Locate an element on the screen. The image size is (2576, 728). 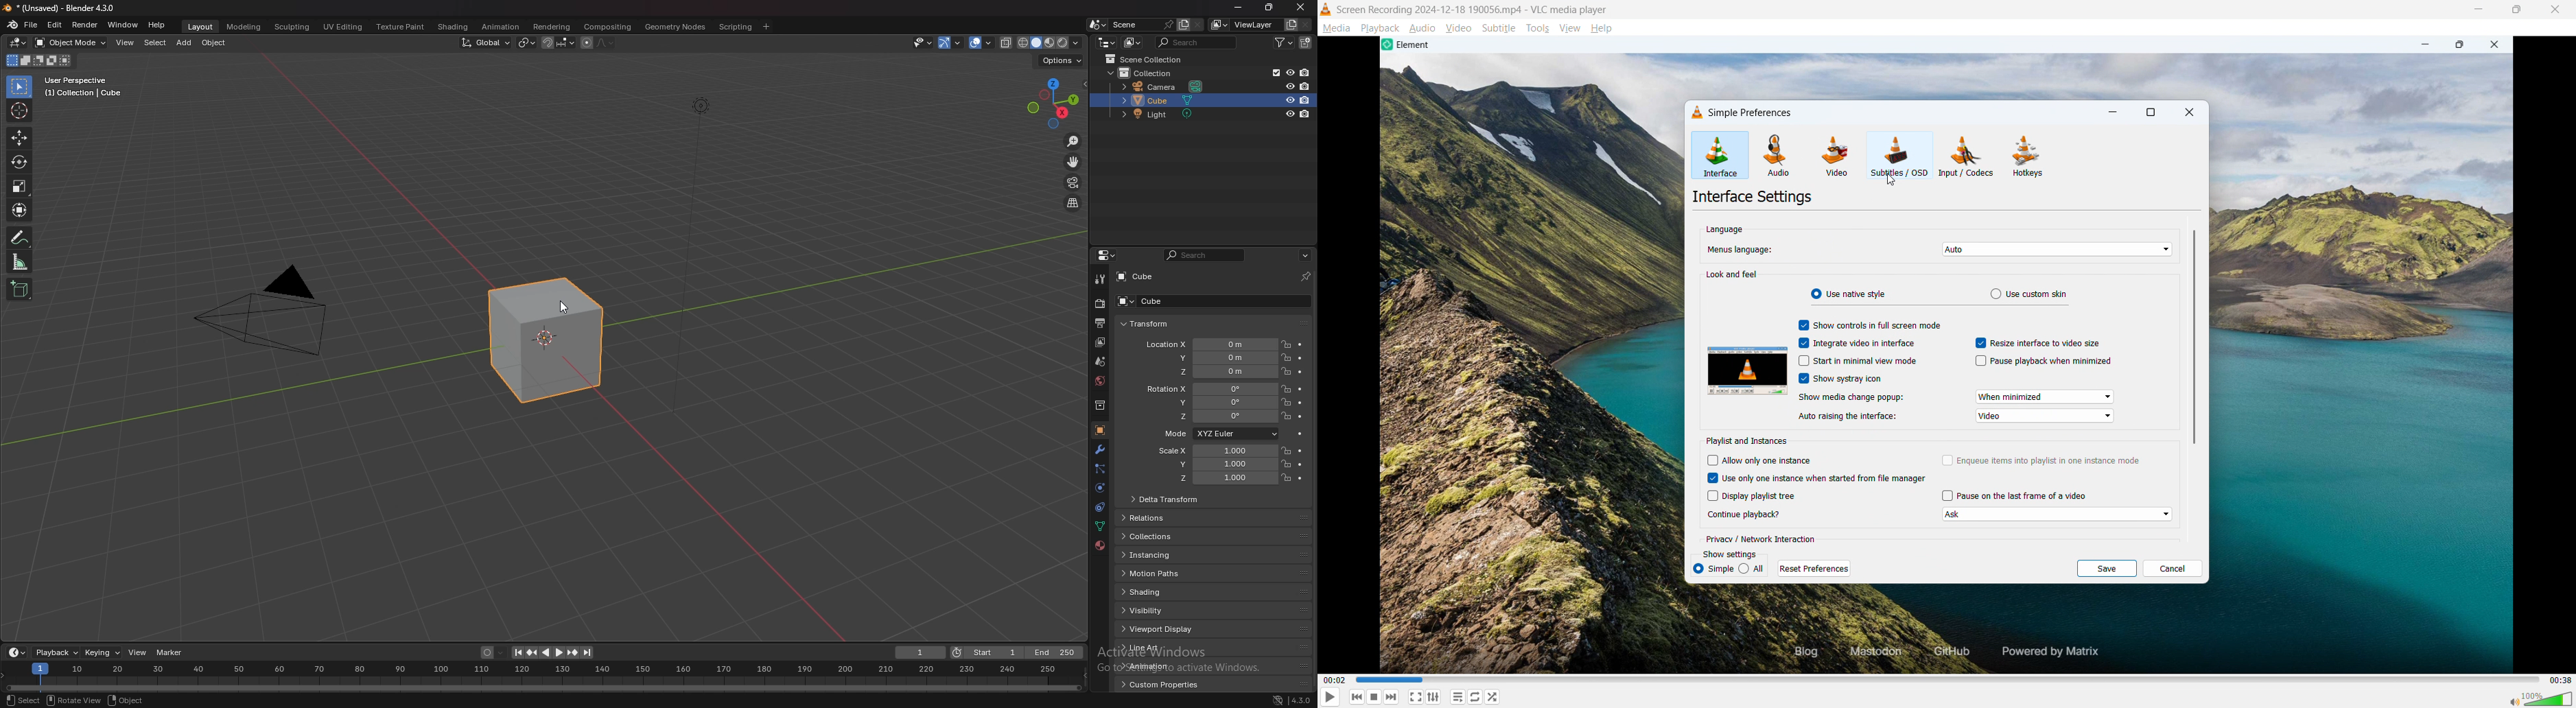
transform is located at coordinates (1145, 324).